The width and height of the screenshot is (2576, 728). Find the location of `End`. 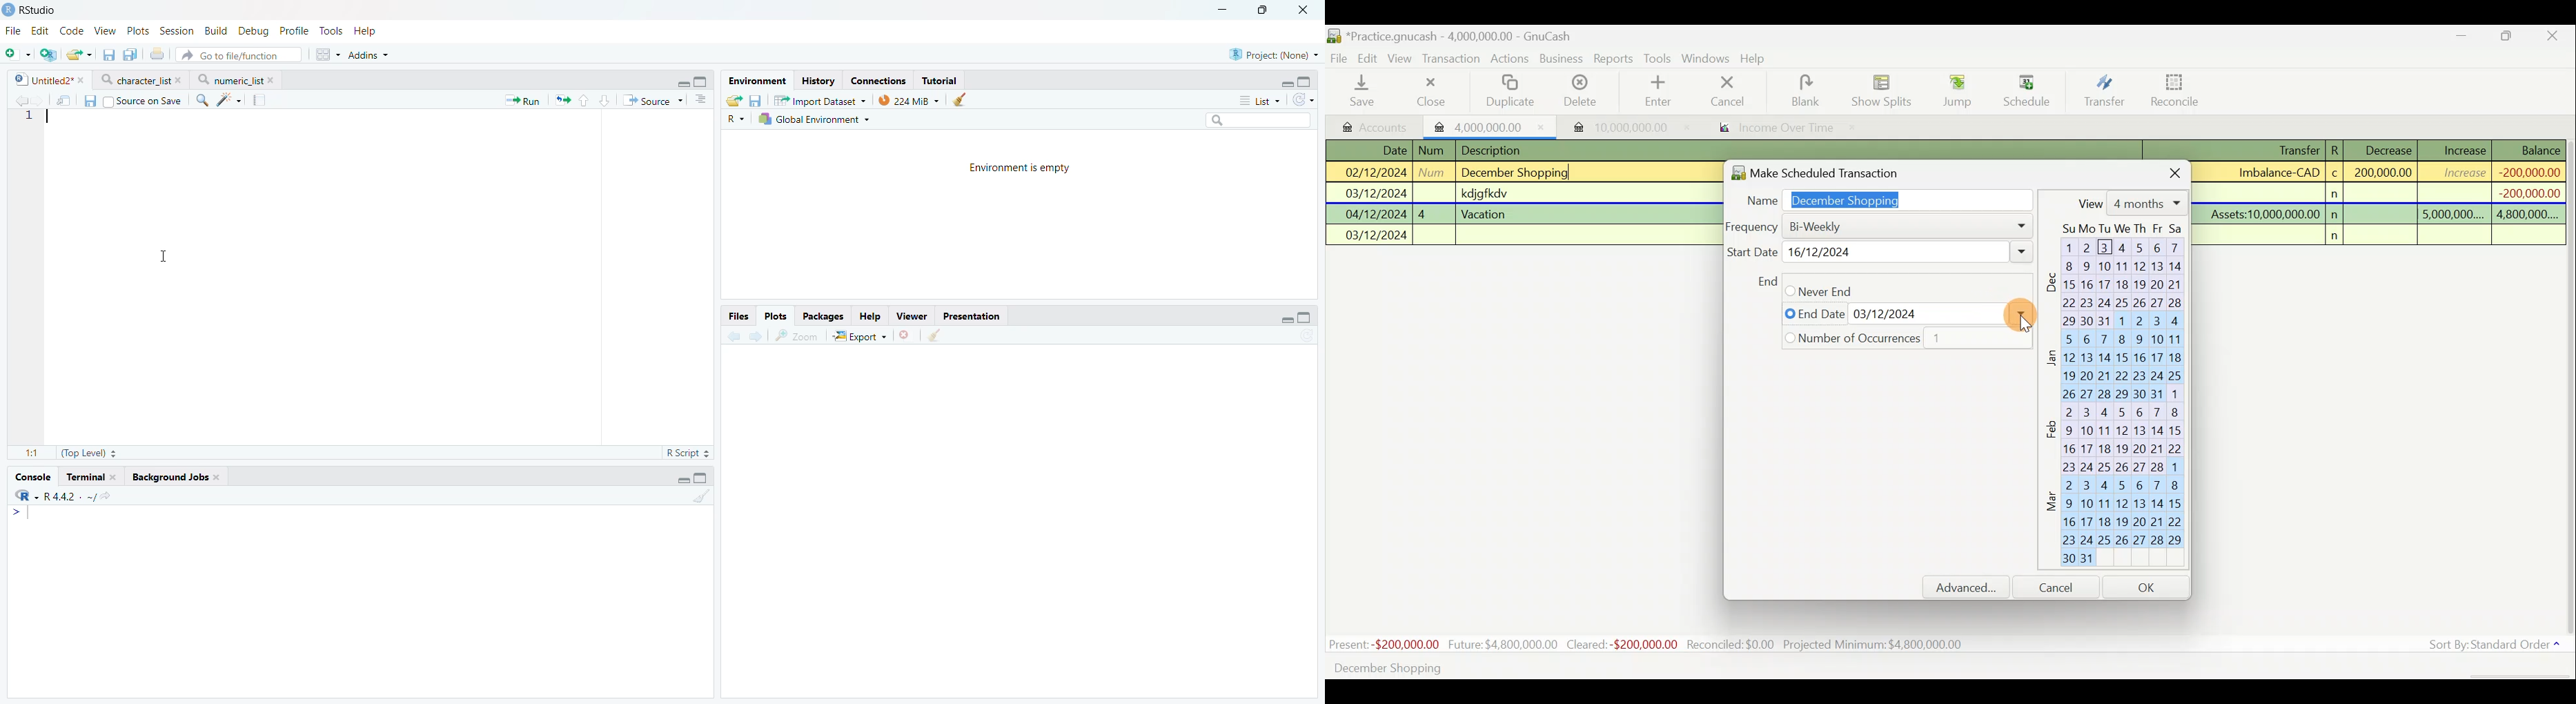

End is located at coordinates (1766, 281).